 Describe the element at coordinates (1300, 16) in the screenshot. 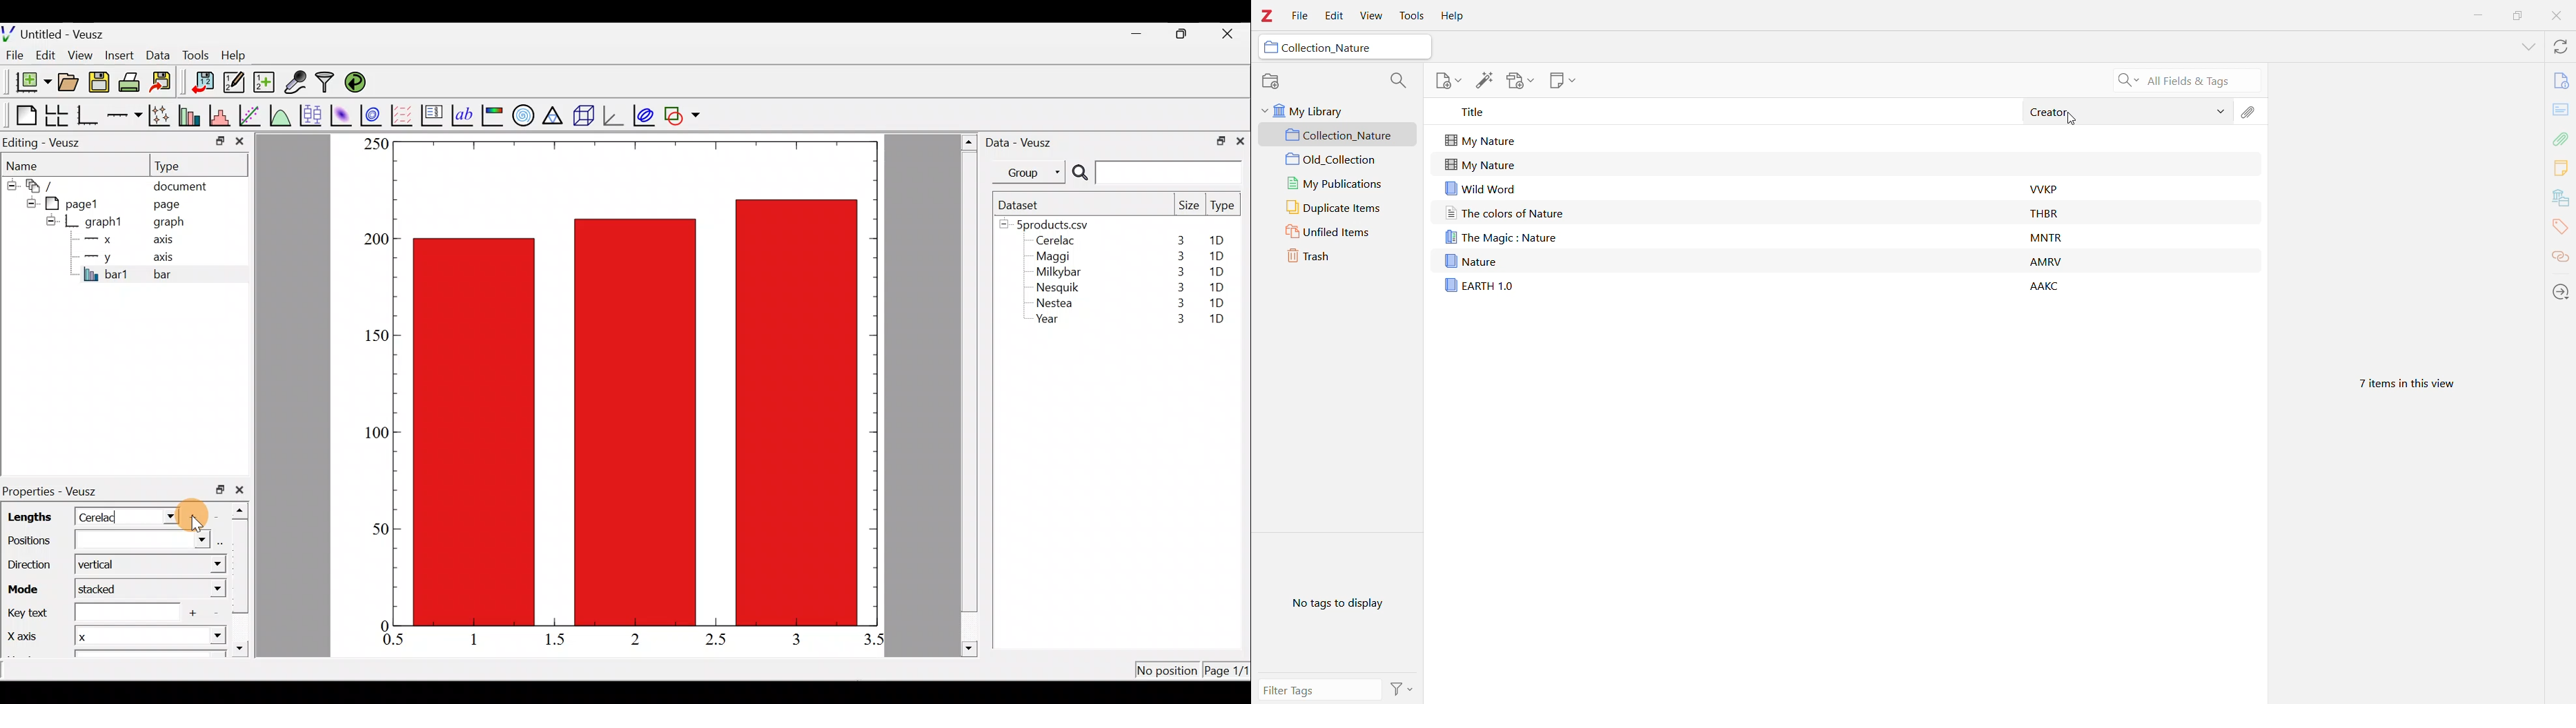

I see `File` at that location.